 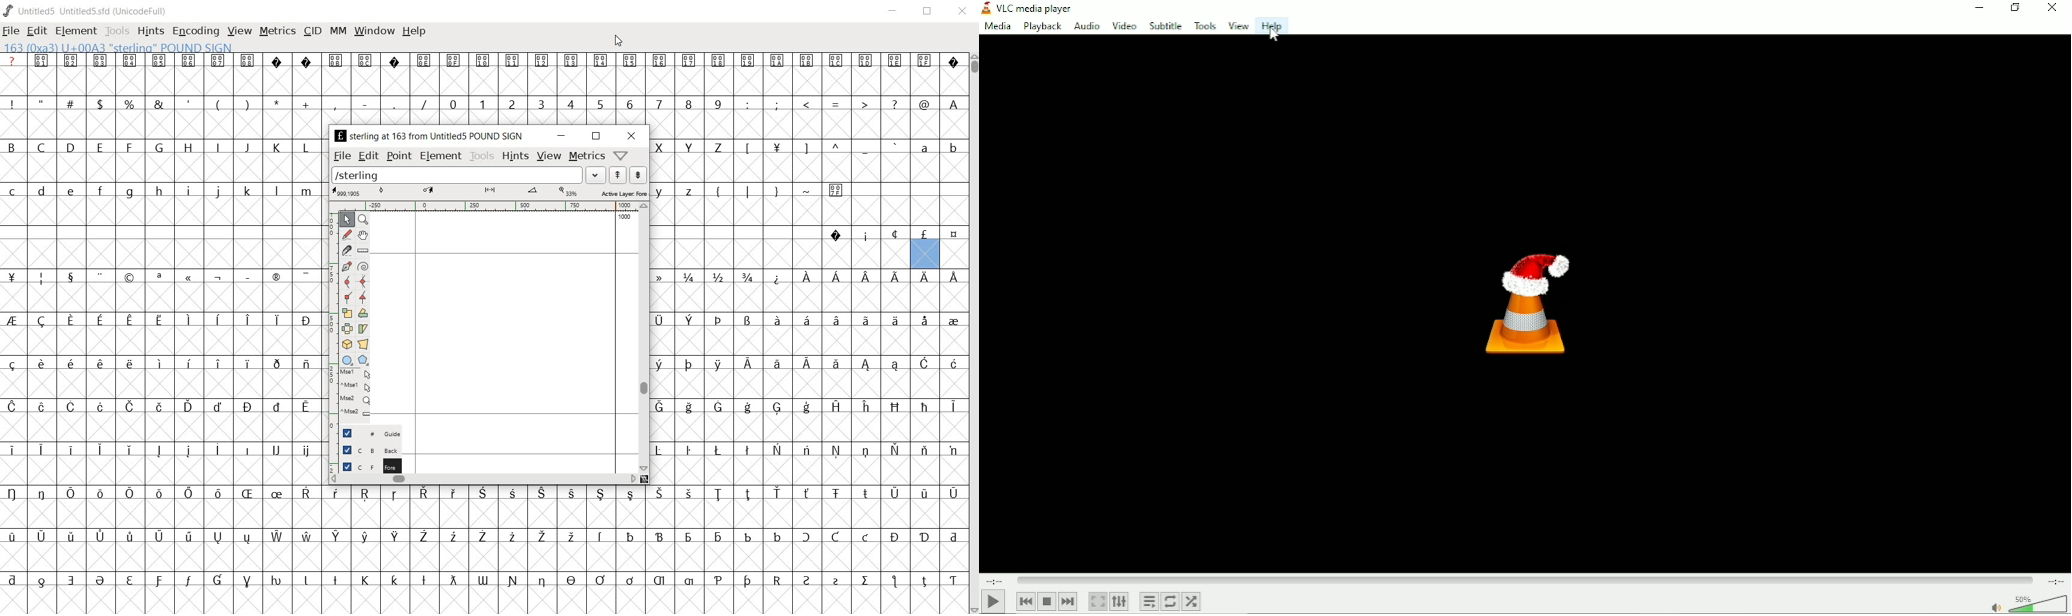 I want to click on Symbol, so click(x=836, y=279).